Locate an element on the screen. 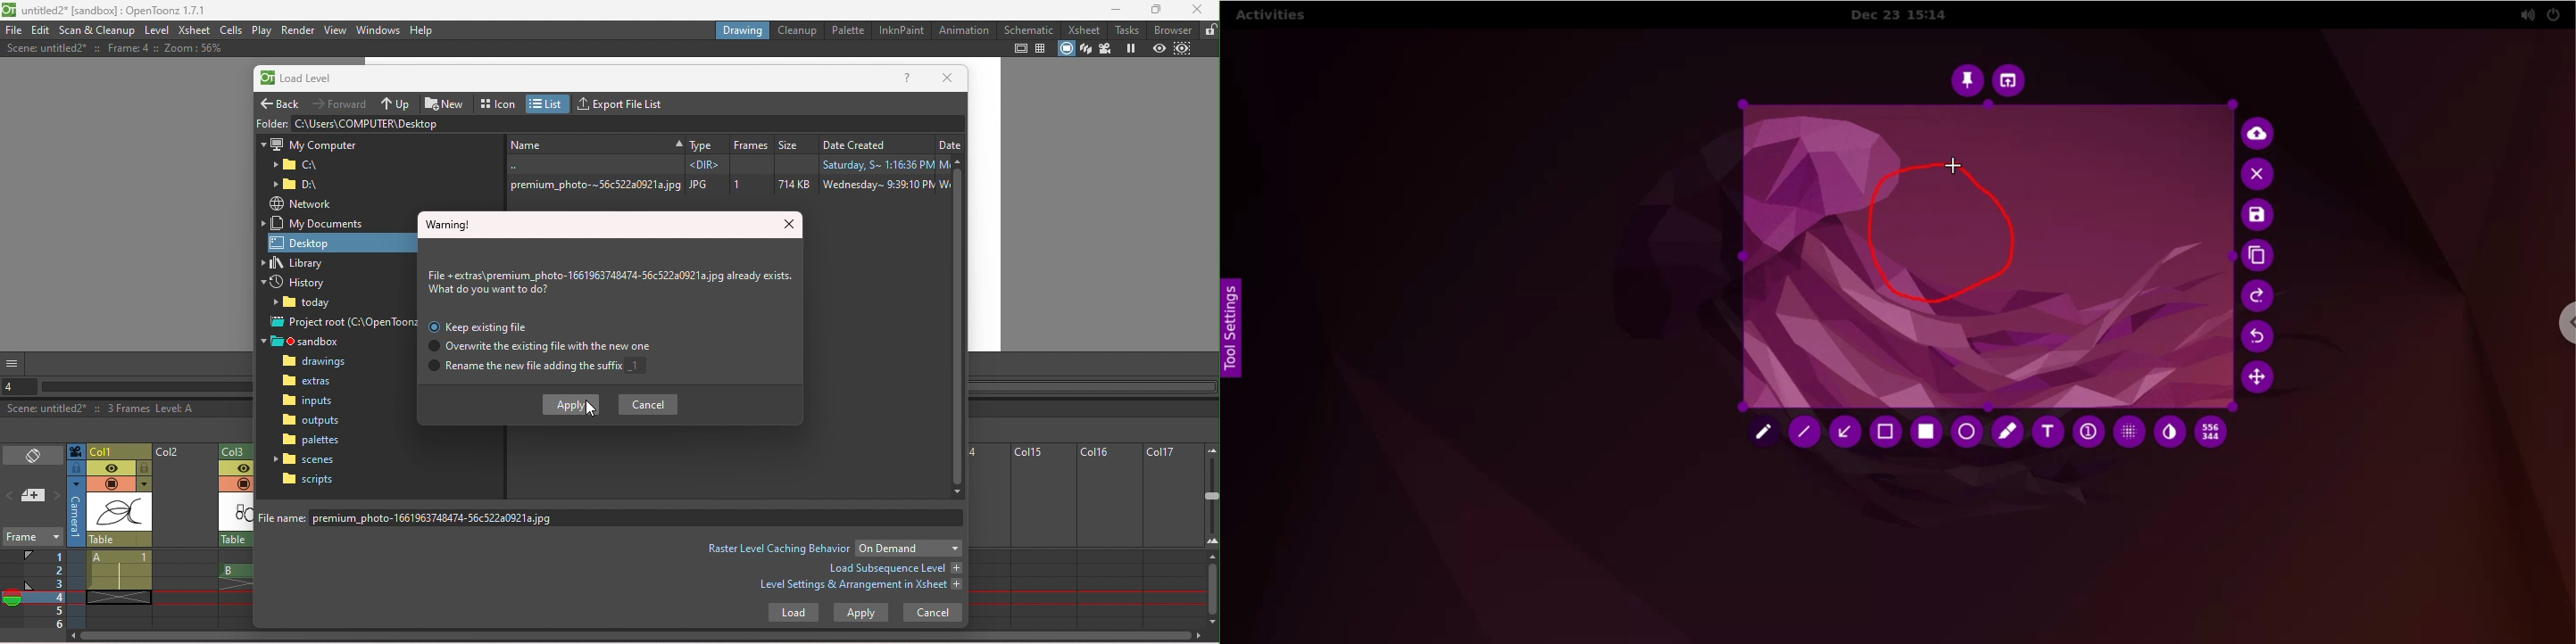  Scene: untitled2* :: 3 Frames Level: A Selected: 1 frame: 1 column is located at coordinates (127, 409).